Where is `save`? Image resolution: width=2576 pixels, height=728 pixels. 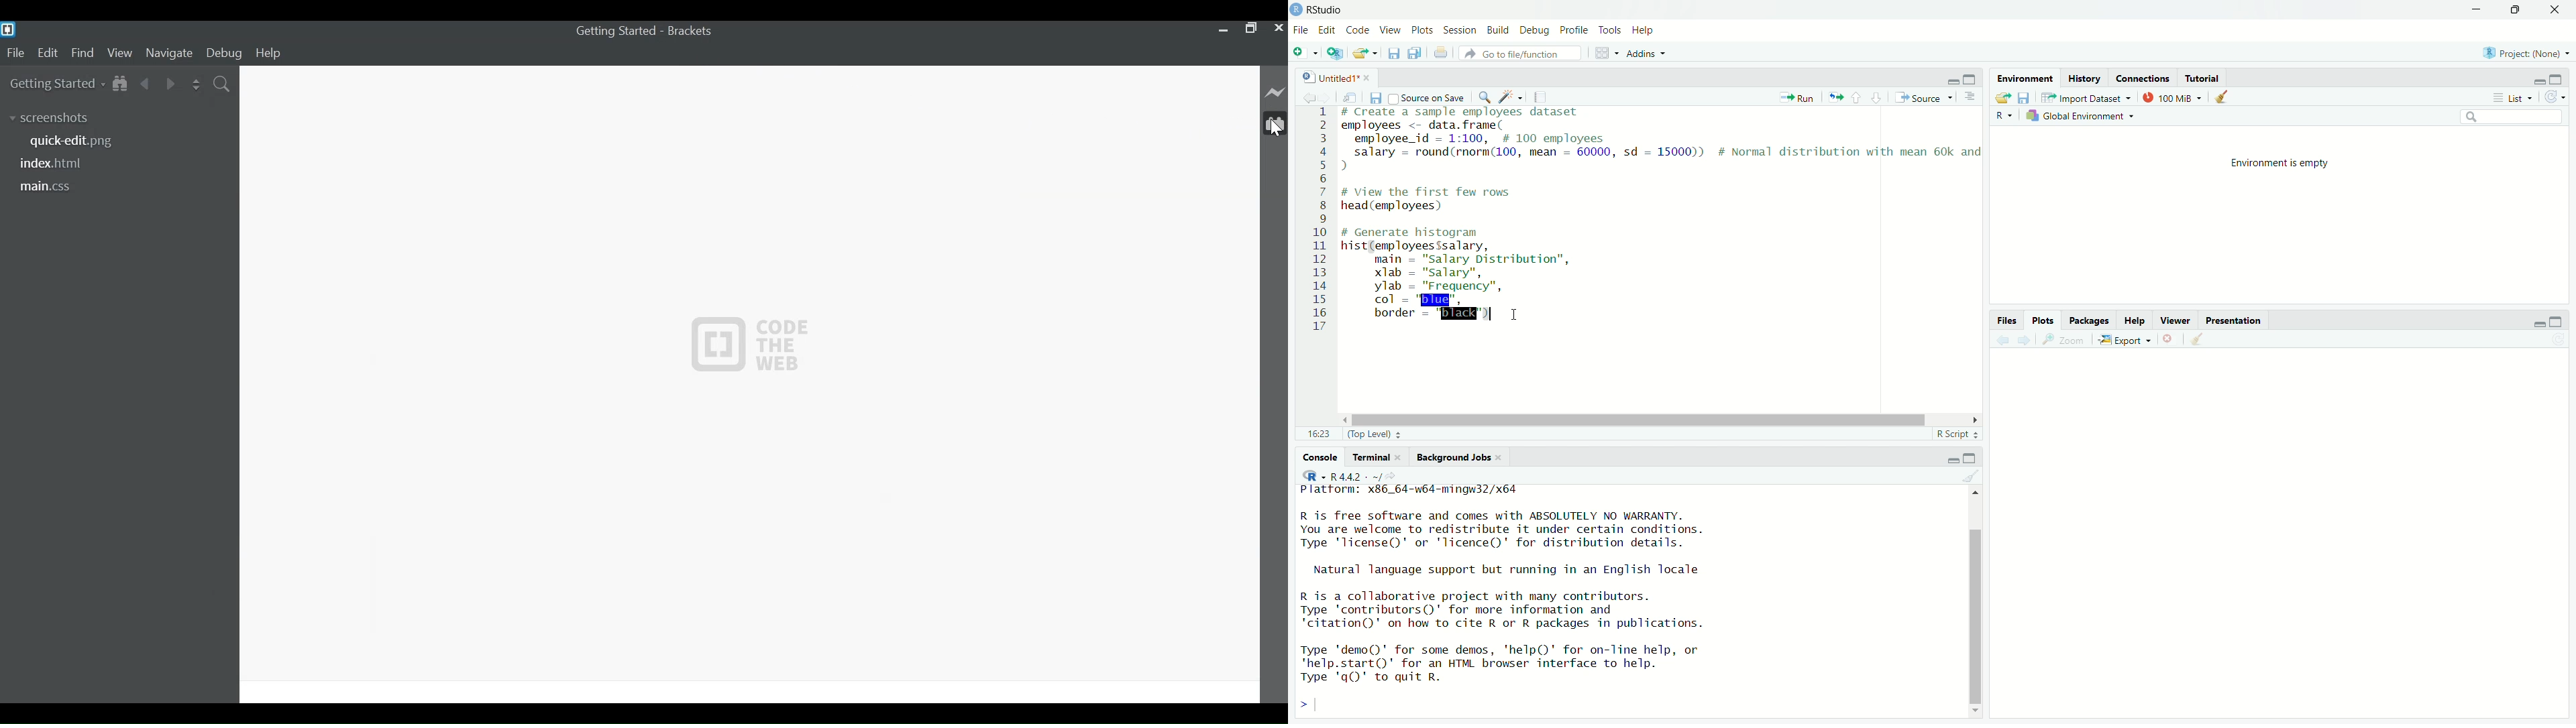 save is located at coordinates (1394, 53).